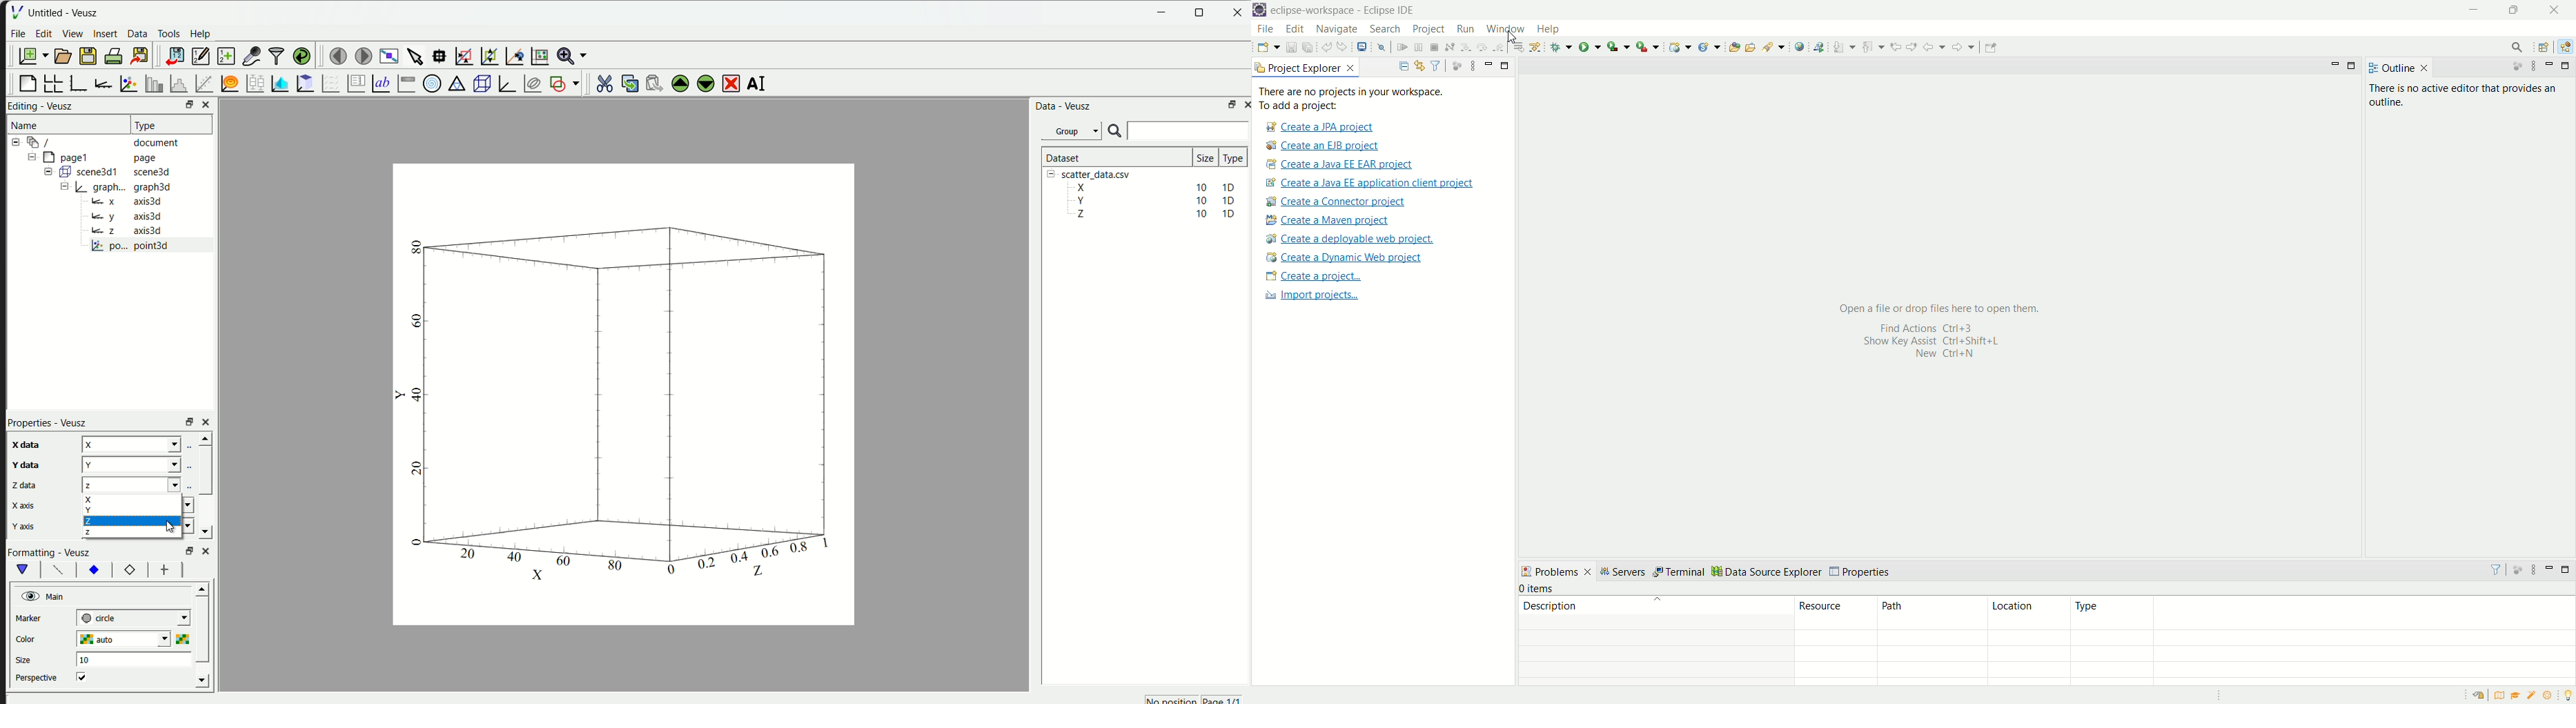 This screenshot has width=2576, height=728. What do you see at coordinates (1306, 67) in the screenshot?
I see `project explorer` at bounding box center [1306, 67].